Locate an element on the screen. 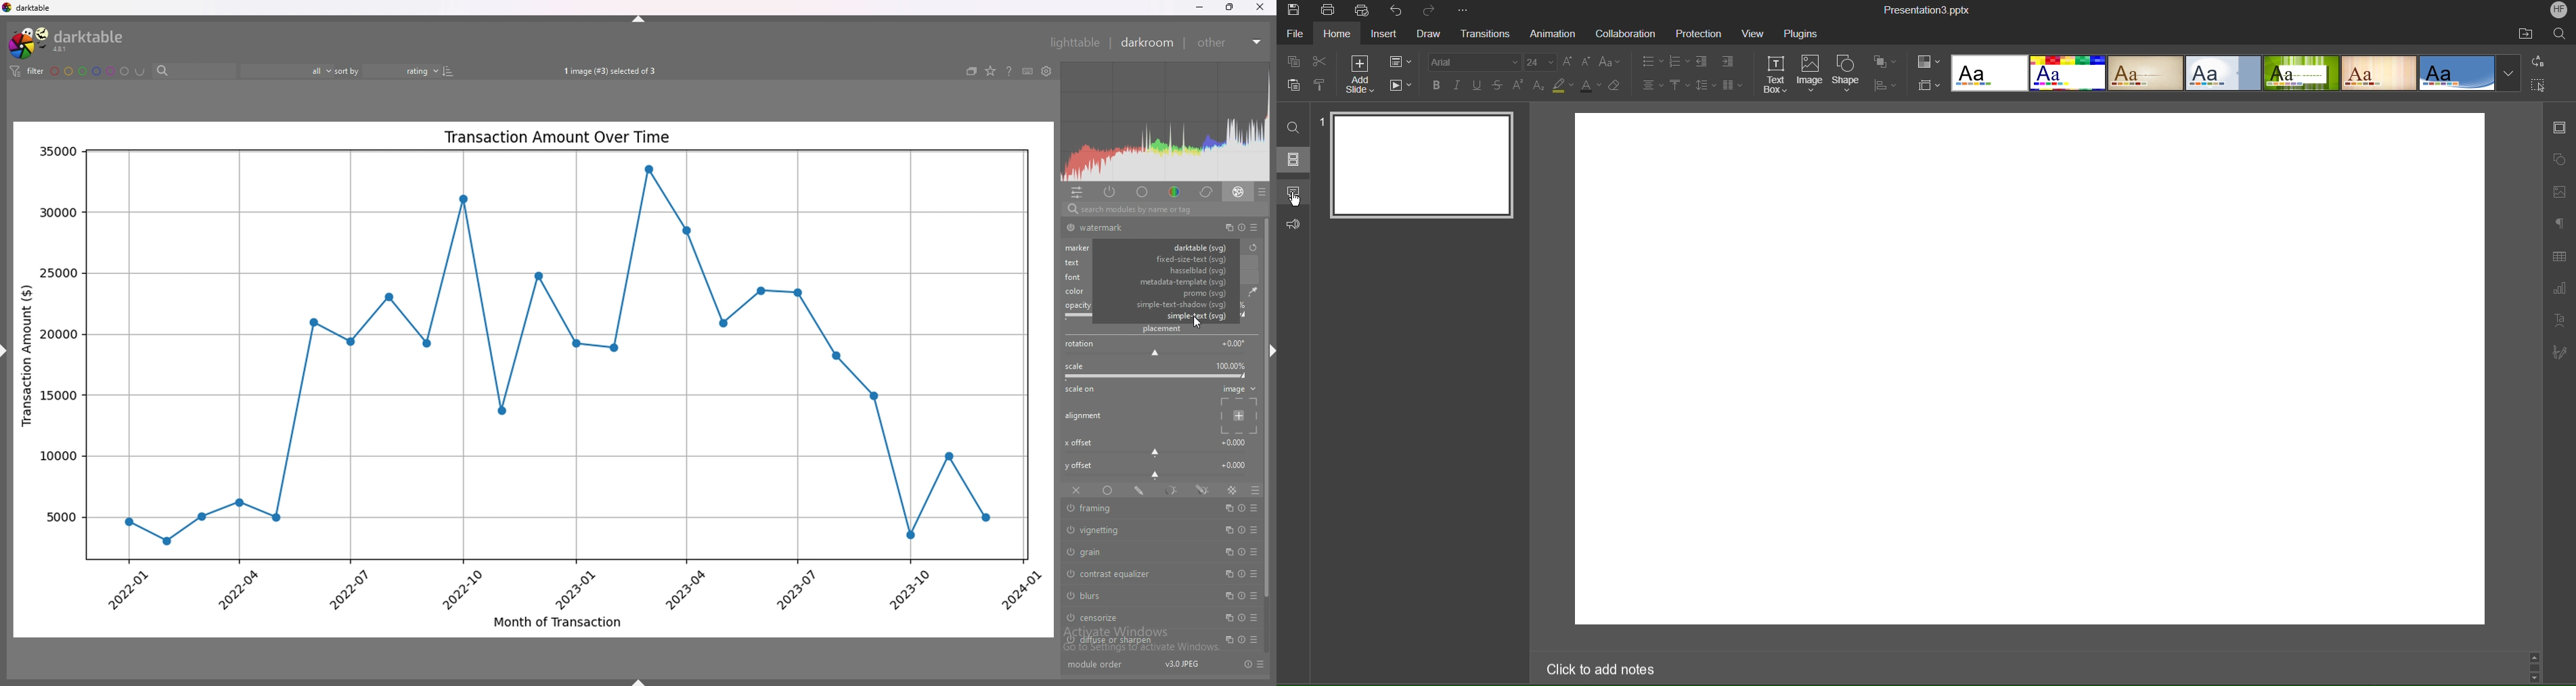  Playback is located at coordinates (1401, 85).